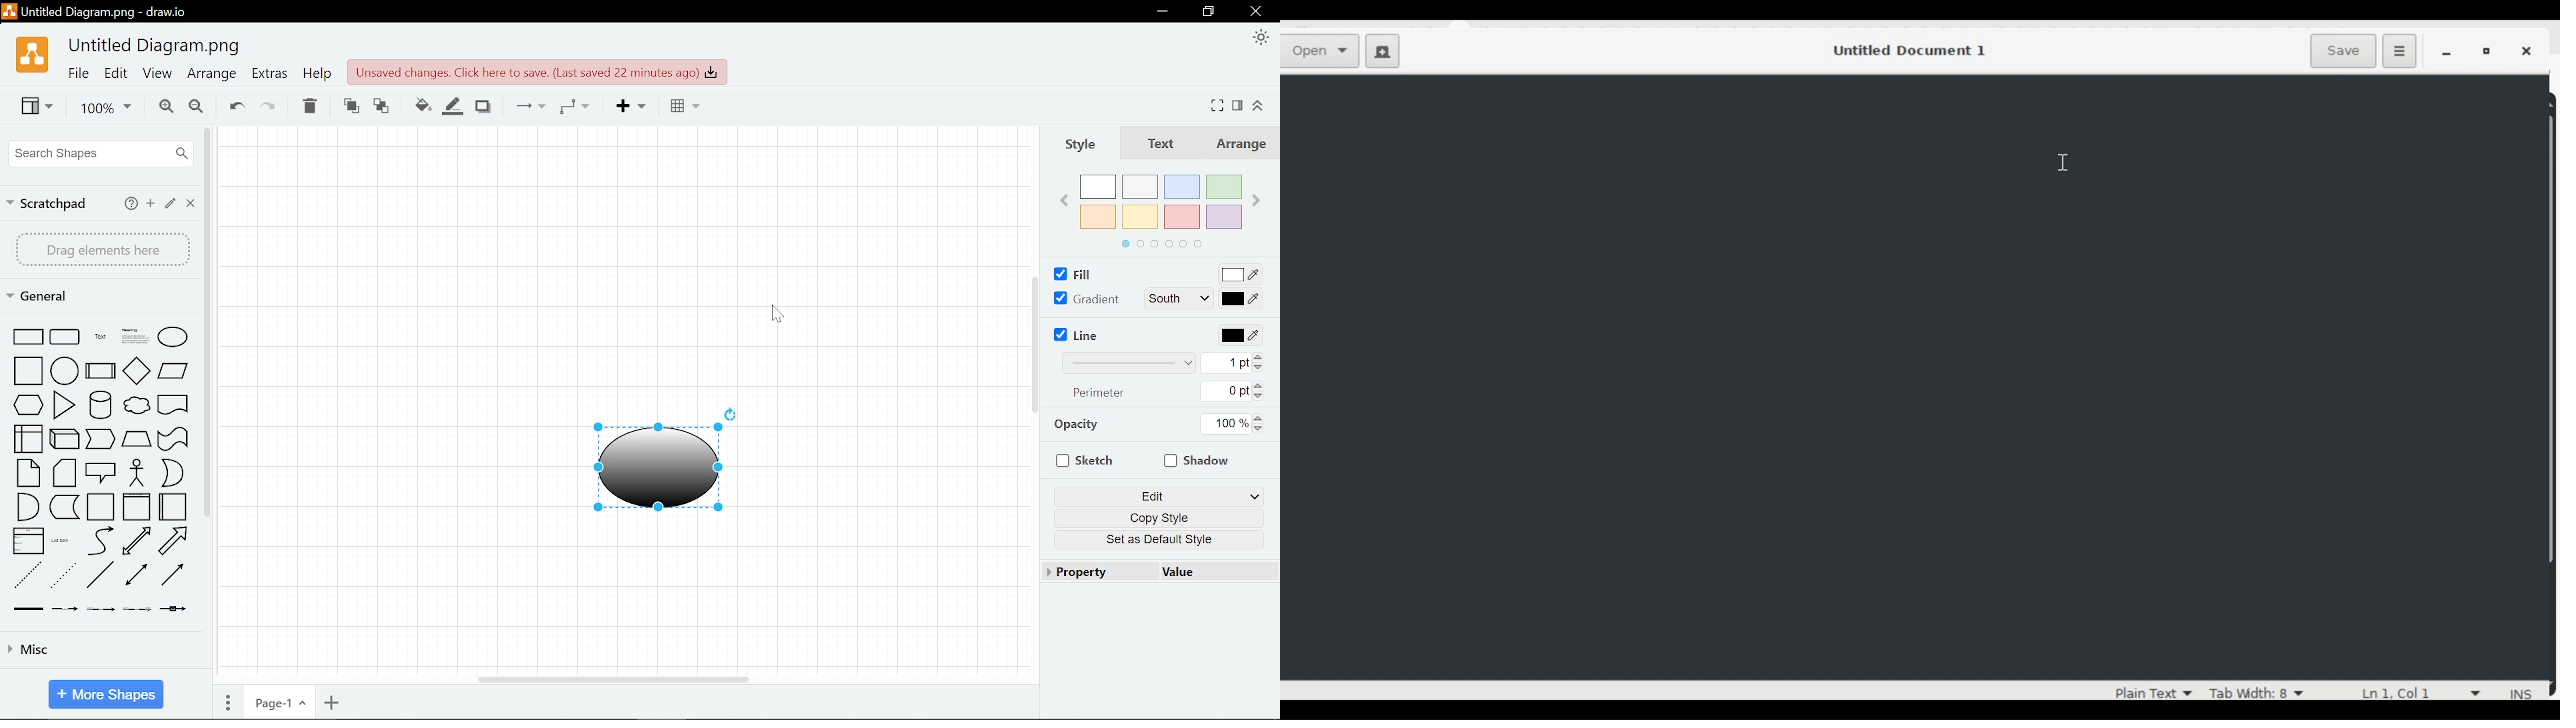 This screenshot has width=2576, height=728. Describe the element at coordinates (1181, 298) in the screenshot. I see `Gradient Direction` at that location.